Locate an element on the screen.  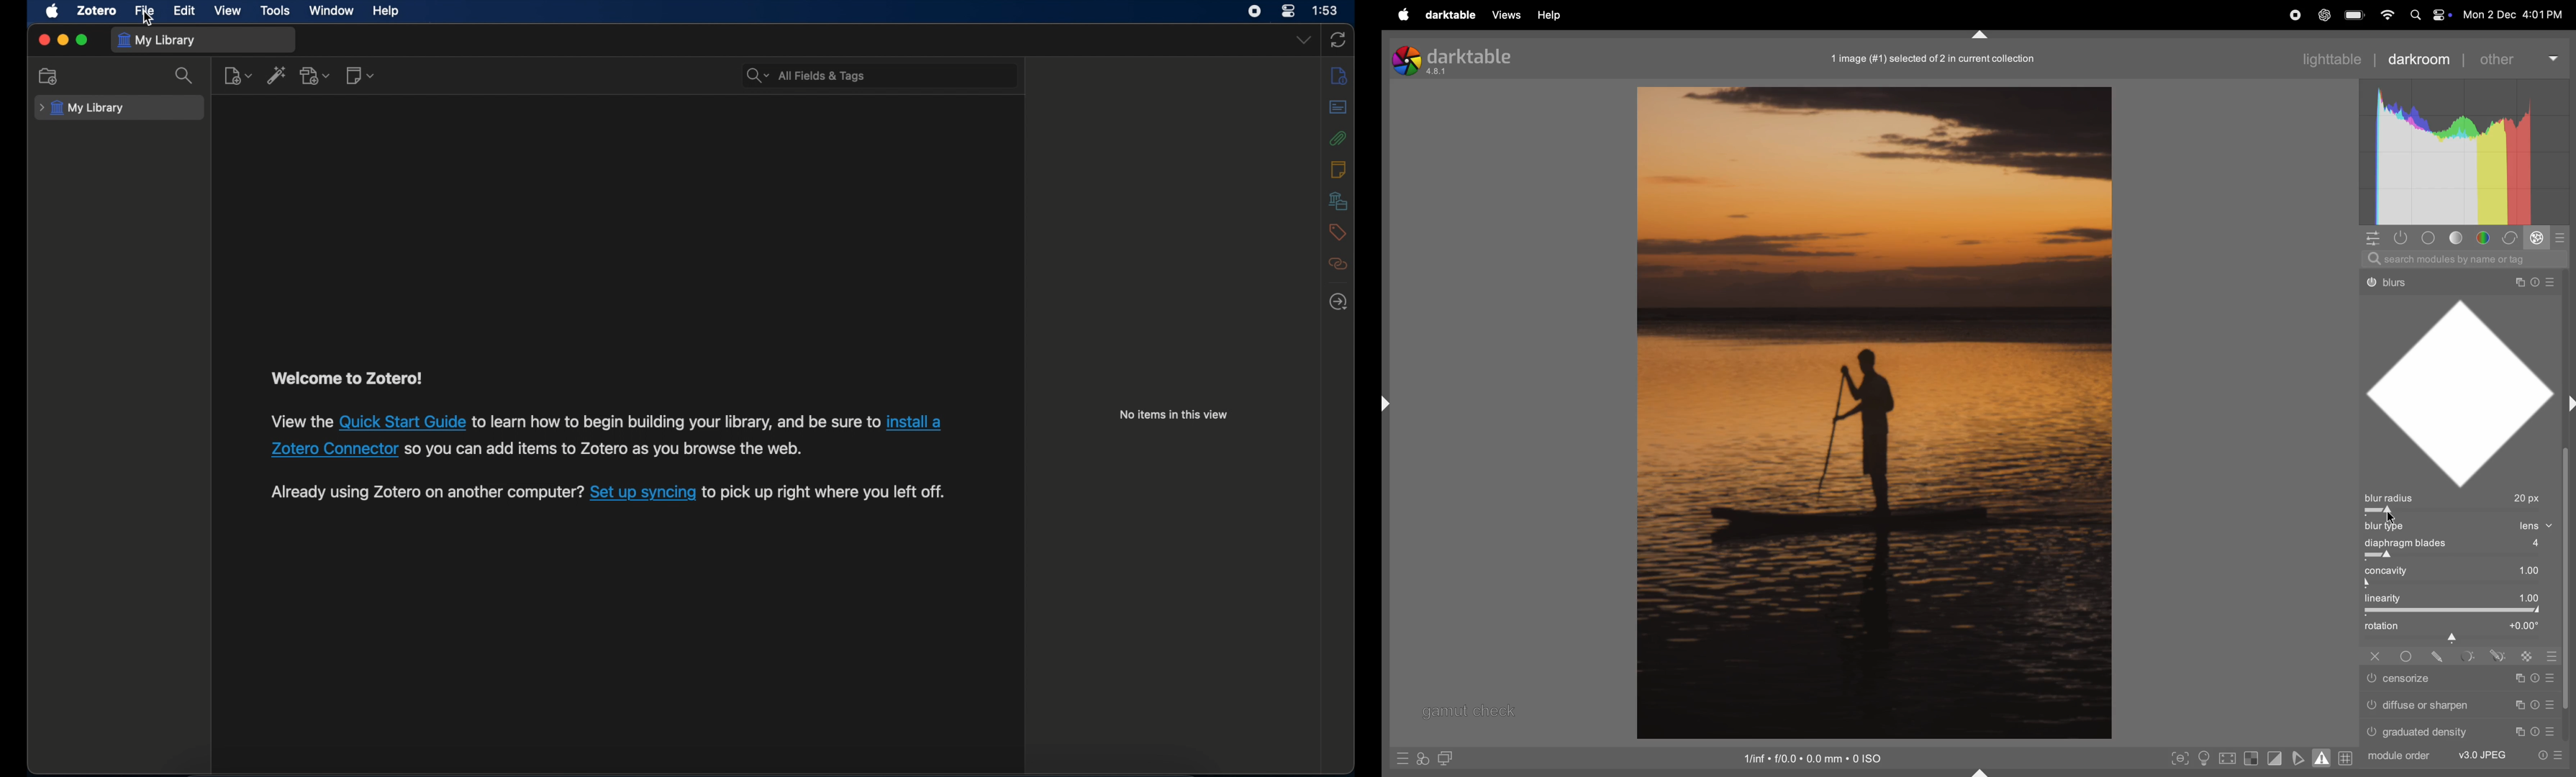
darkroom is located at coordinates (2421, 59).